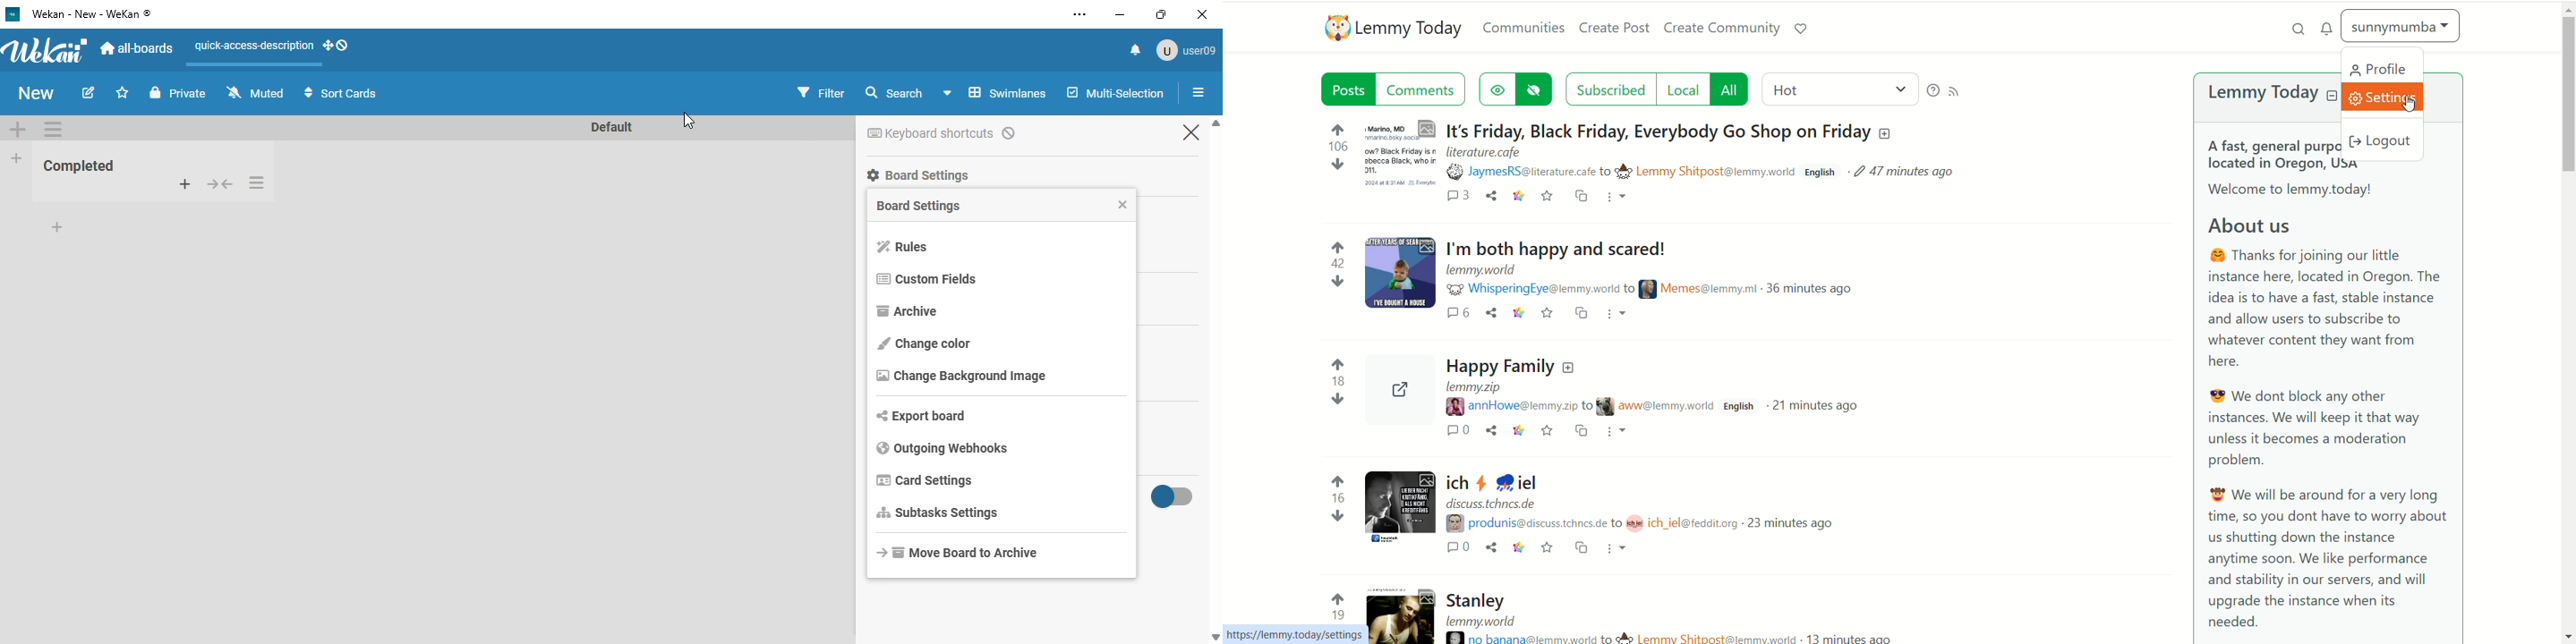  I want to click on RSS, so click(1957, 94).